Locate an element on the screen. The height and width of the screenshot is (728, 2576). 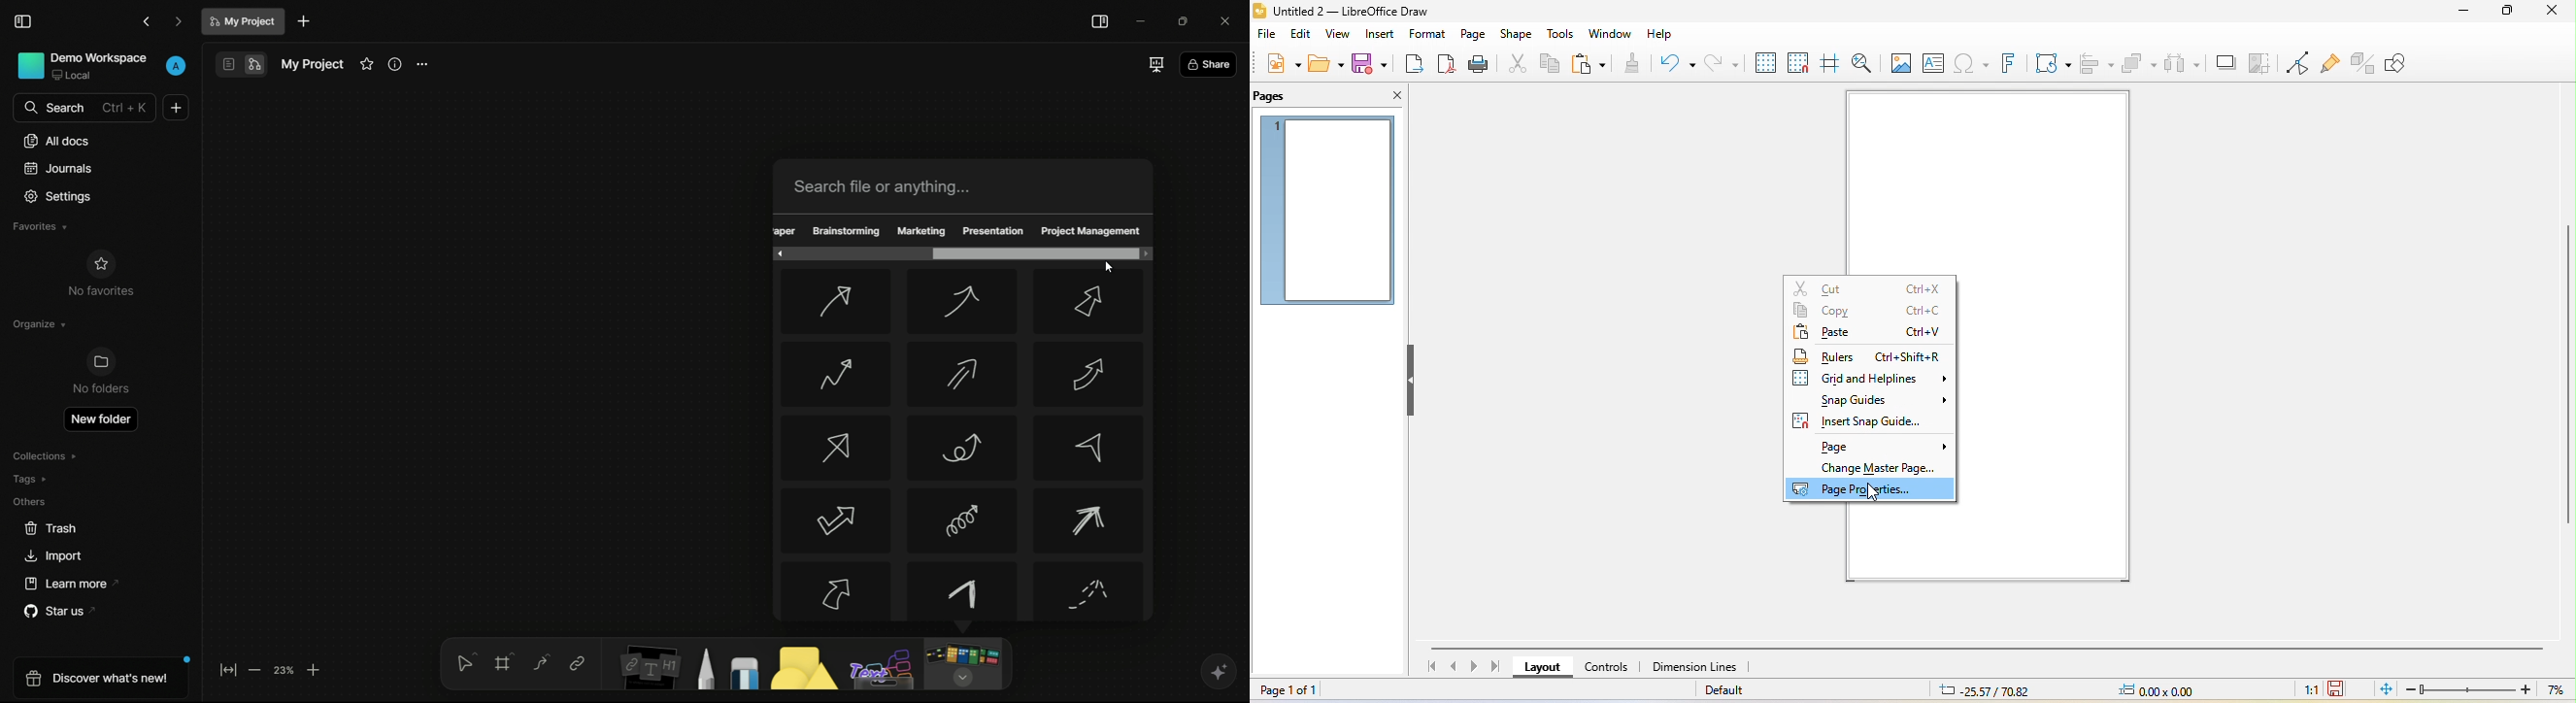
discover what's new is located at coordinates (104, 677).